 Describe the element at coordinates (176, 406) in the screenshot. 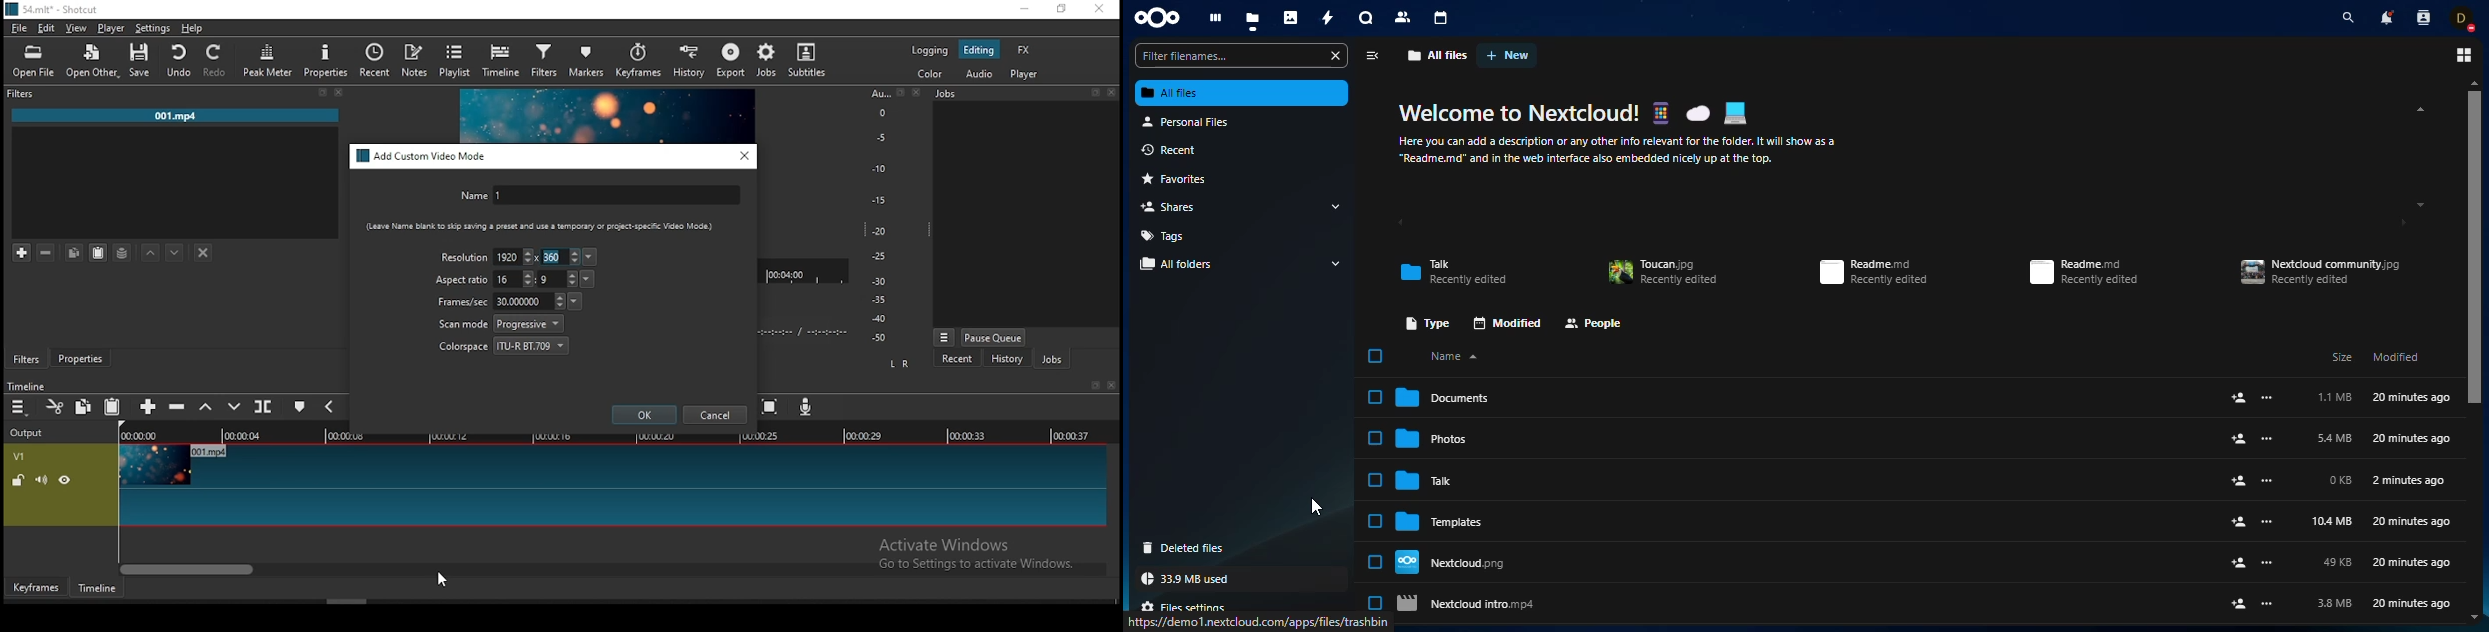

I see `ripple delete` at that location.